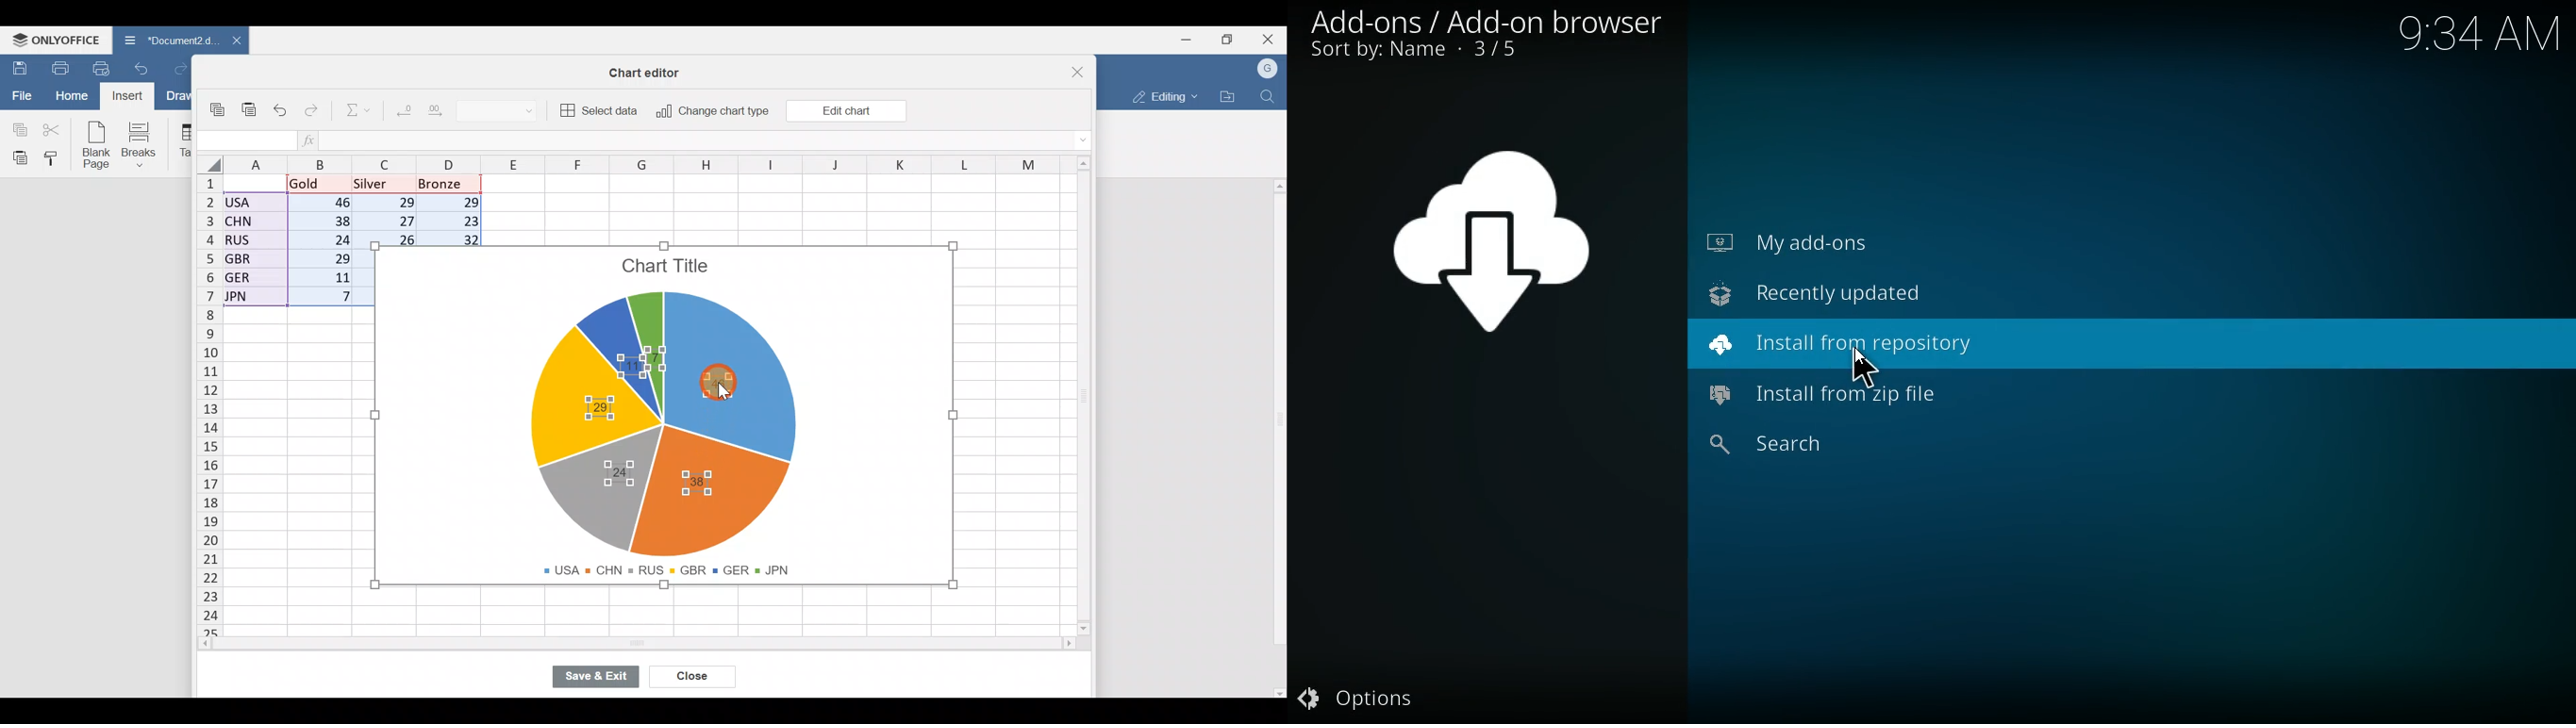  What do you see at coordinates (181, 141) in the screenshot?
I see `Table` at bounding box center [181, 141].